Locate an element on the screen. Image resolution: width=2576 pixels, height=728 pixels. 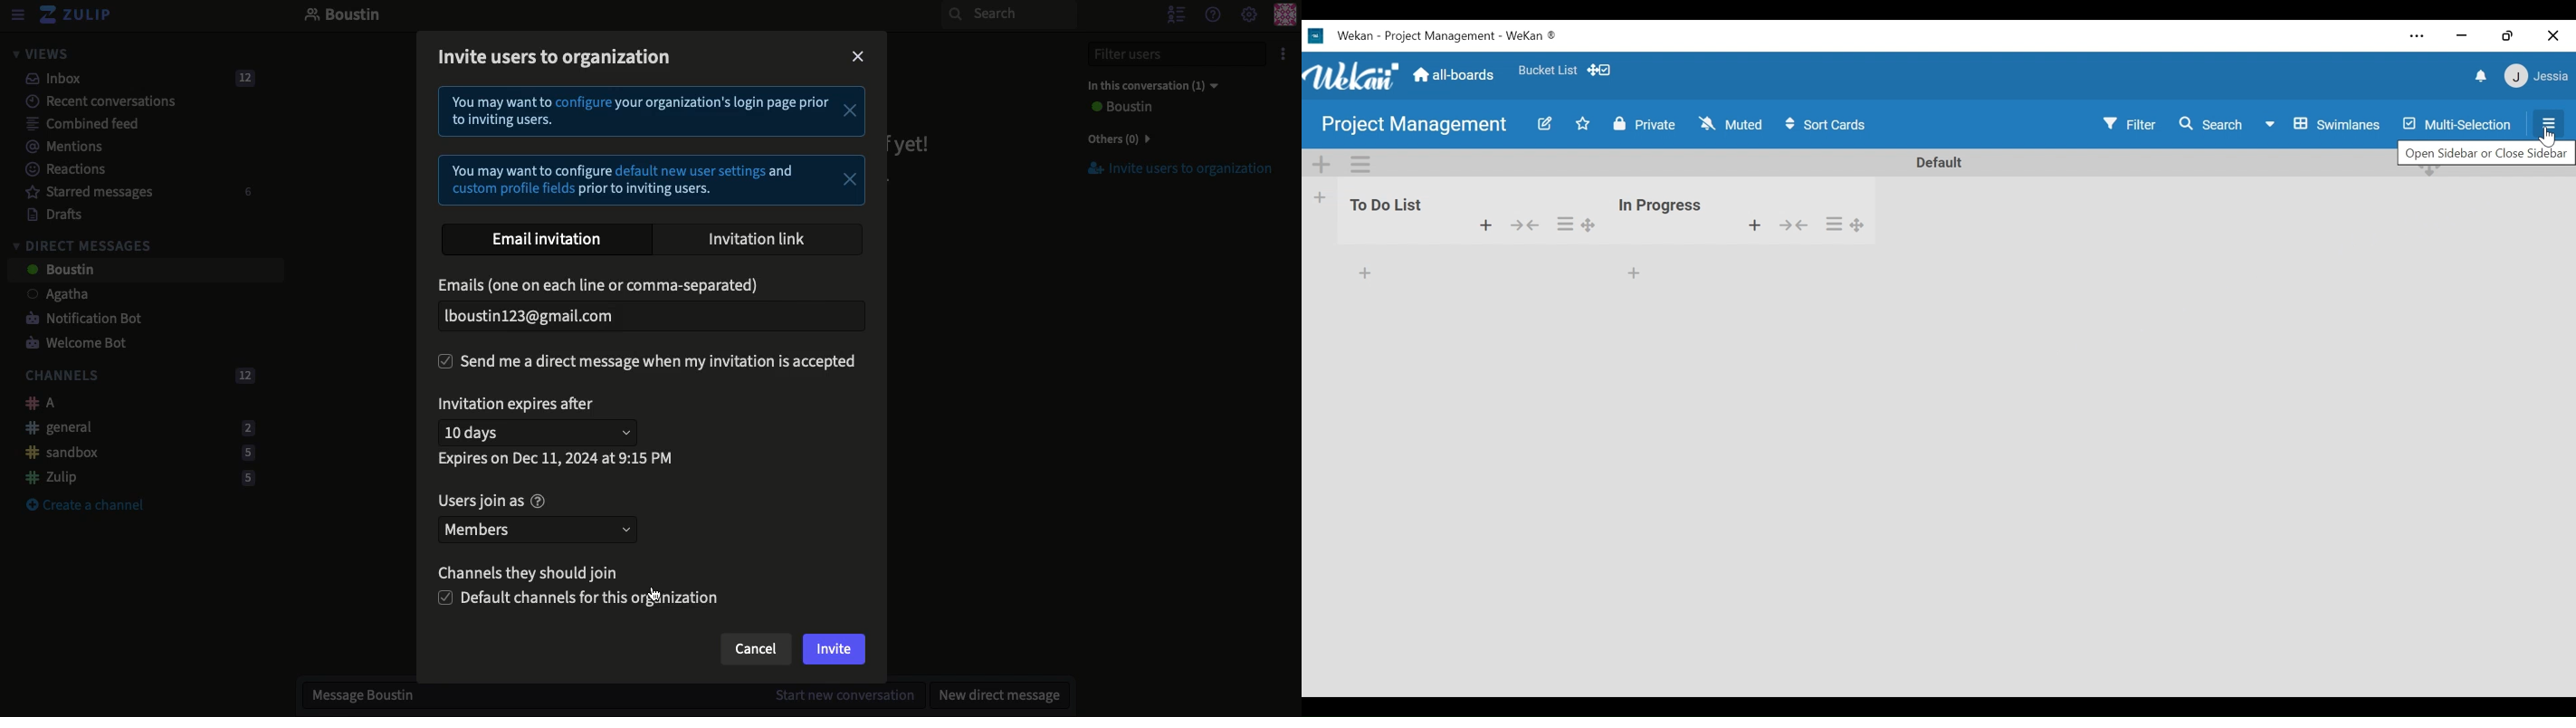
Expires on data is located at coordinates (558, 460).